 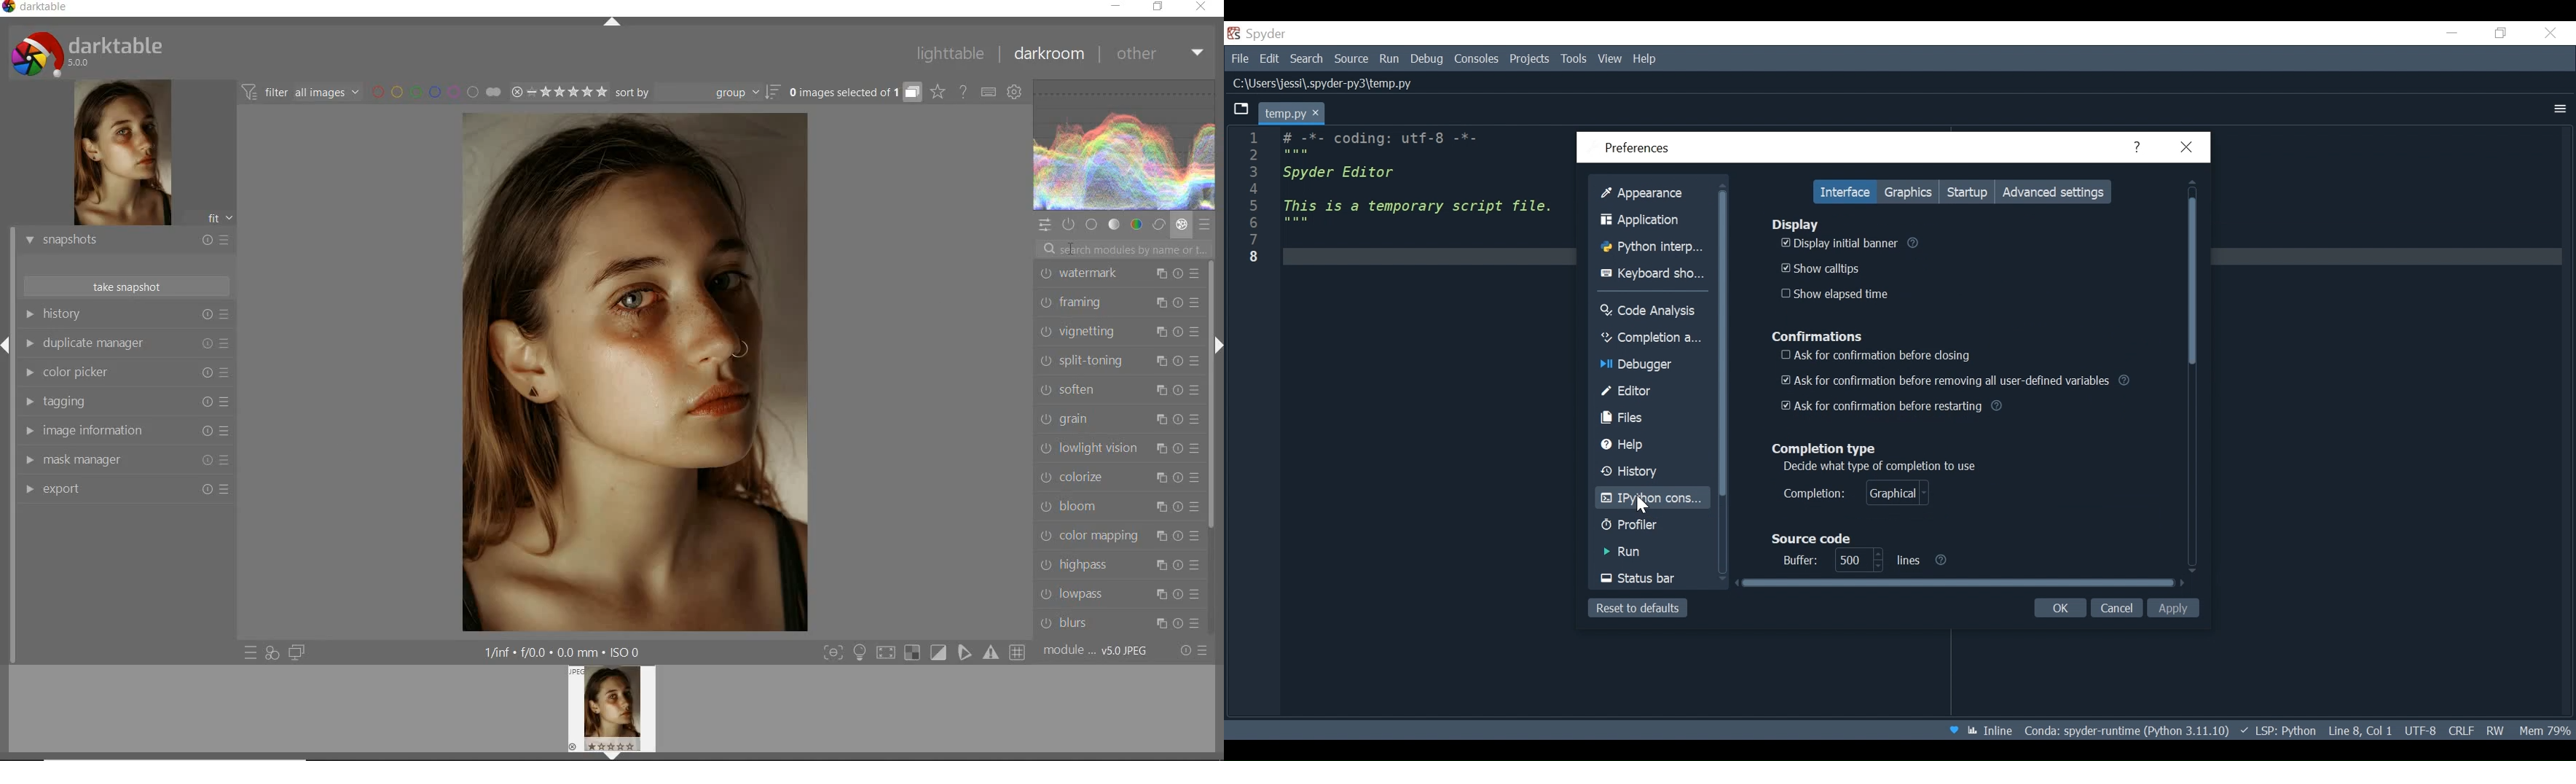 What do you see at coordinates (614, 713) in the screenshot?
I see `image preview` at bounding box center [614, 713].